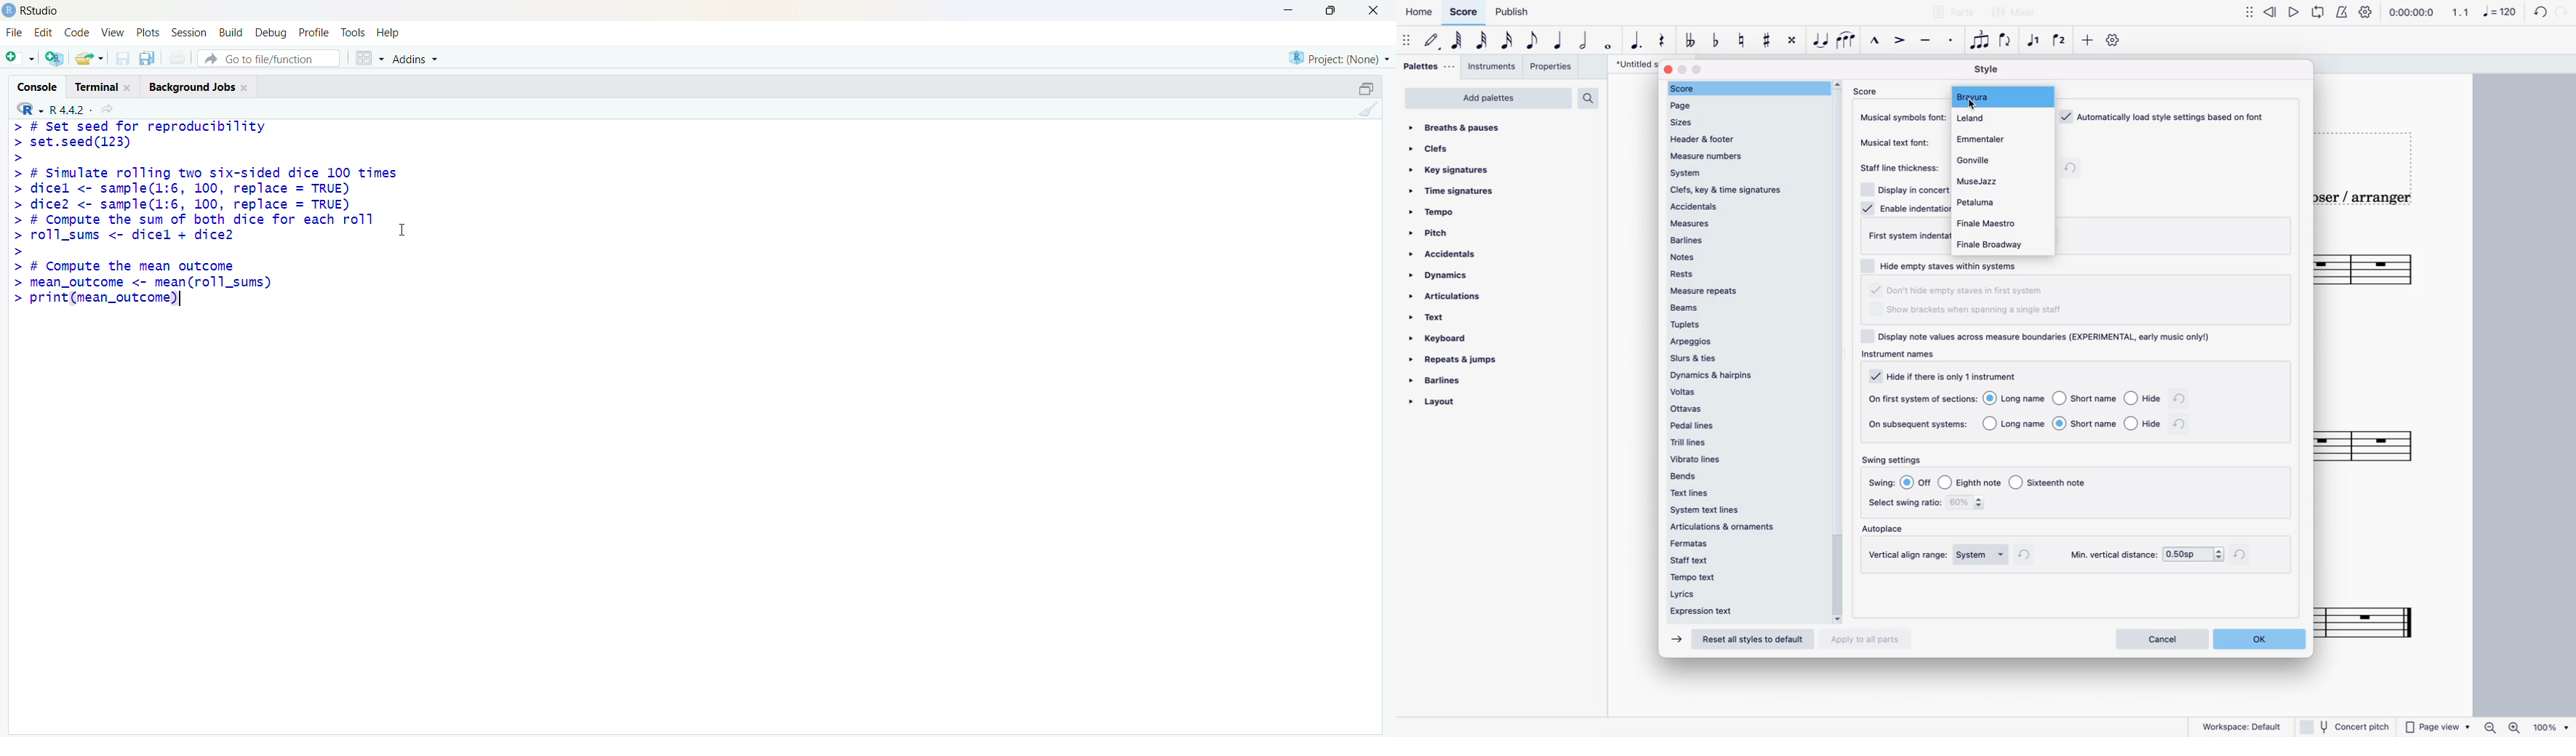 The height and width of the screenshot is (756, 2576). Describe the element at coordinates (1339, 60) in the screenshot. I see `project (none)` at that location.